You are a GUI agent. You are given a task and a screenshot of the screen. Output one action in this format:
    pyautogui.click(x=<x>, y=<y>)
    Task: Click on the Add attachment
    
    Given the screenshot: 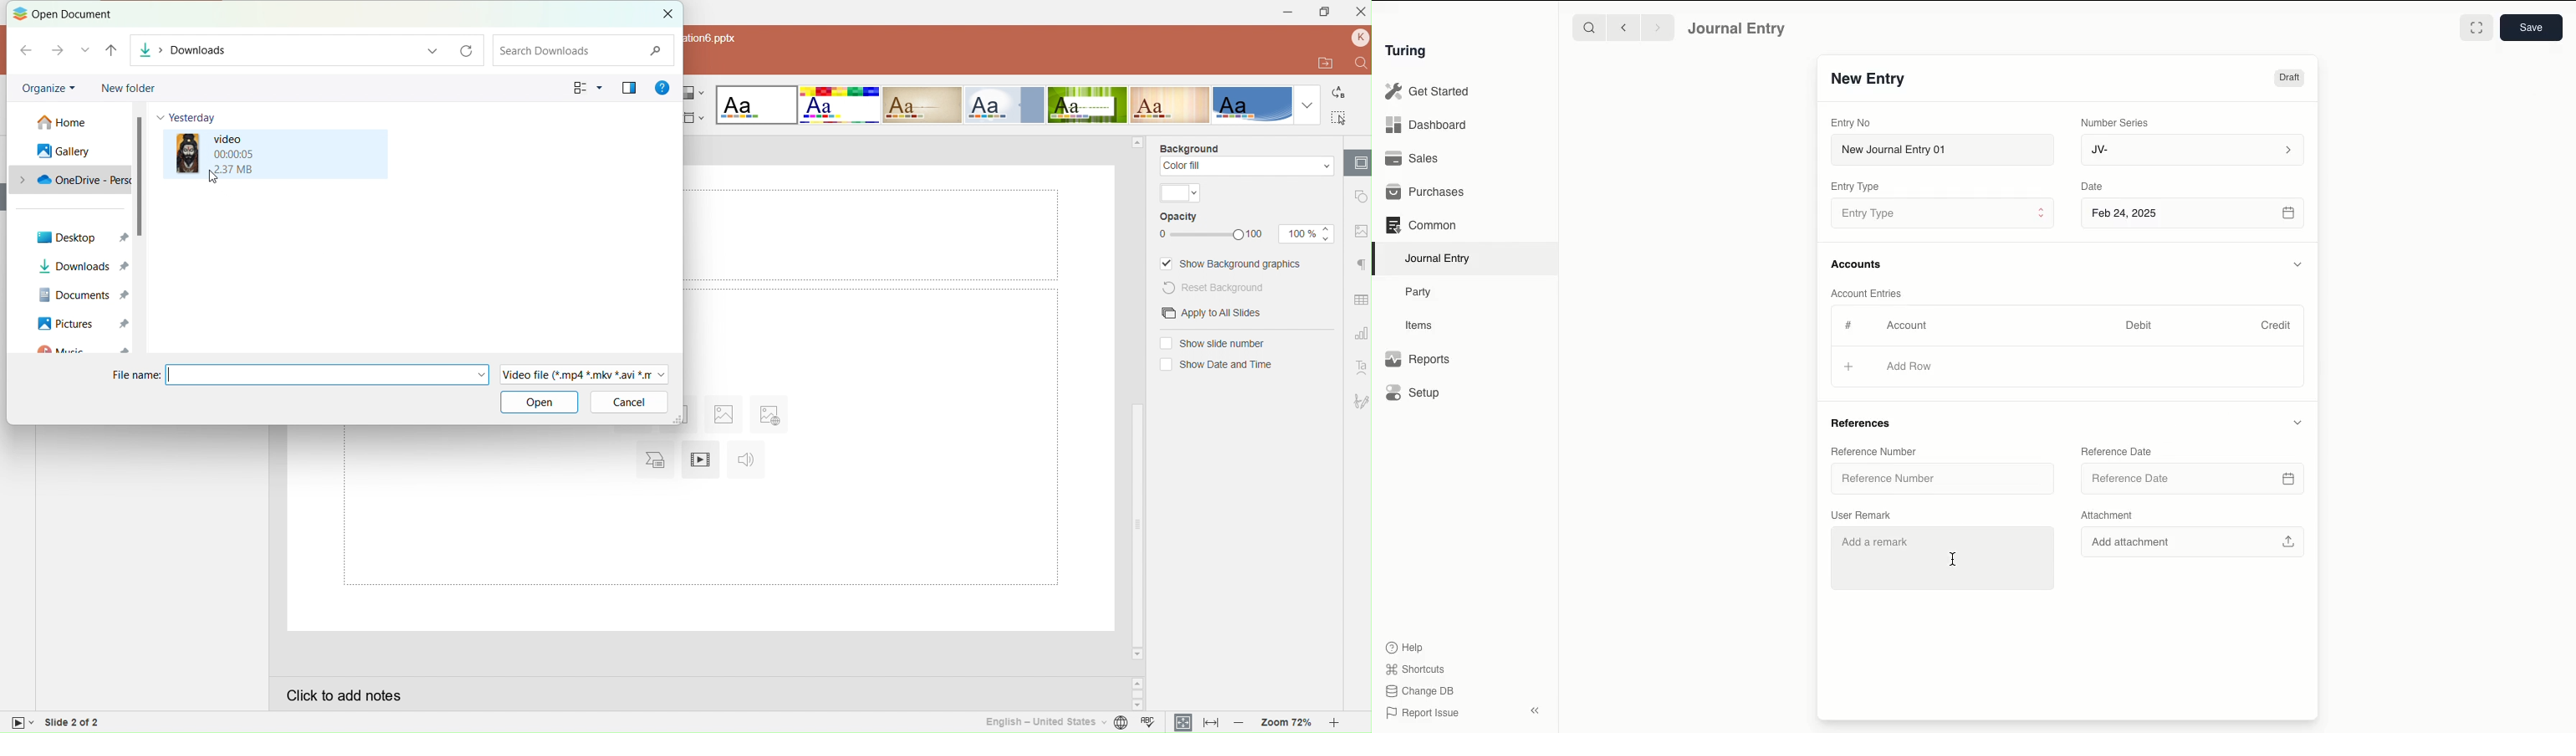 What is the action you would take?
    pyautogui.click(x=2193, y=541)
    